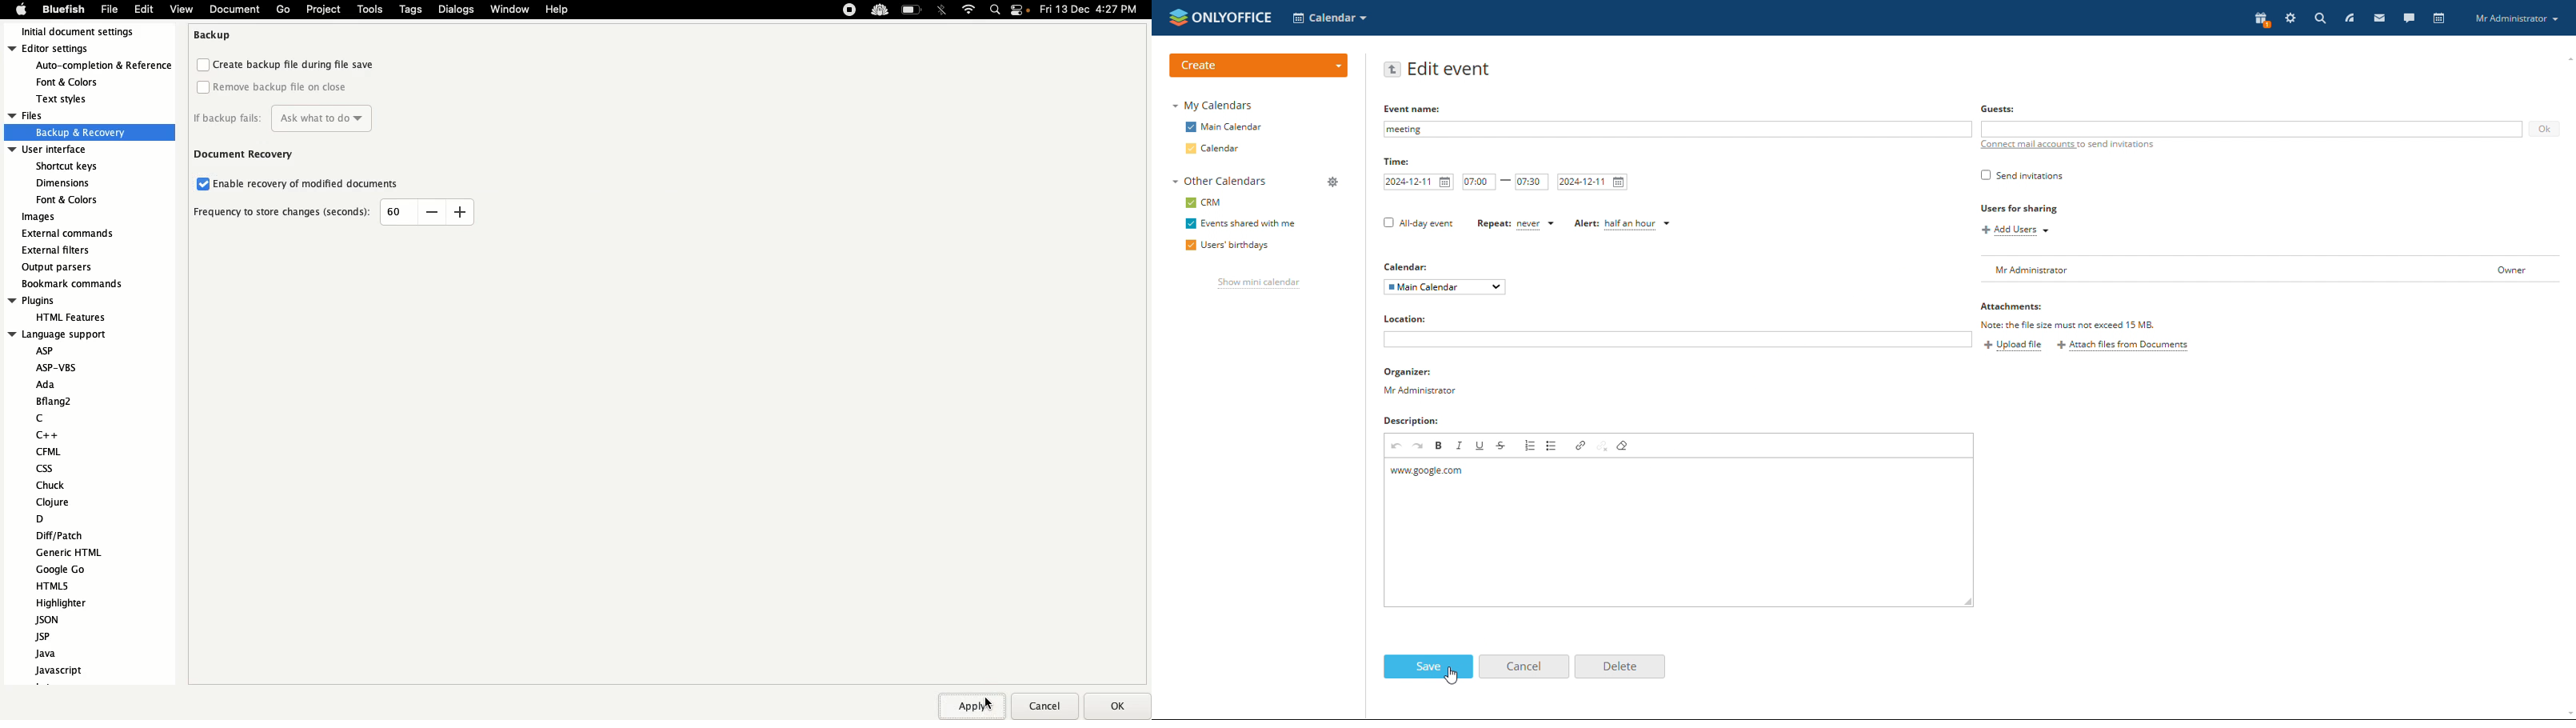 This screenshot has width=2576, height=728. What do you see at coordinates (1227, 246) in the screenshot?
I see `users' birthdays` at bounding box center [1227, 246].